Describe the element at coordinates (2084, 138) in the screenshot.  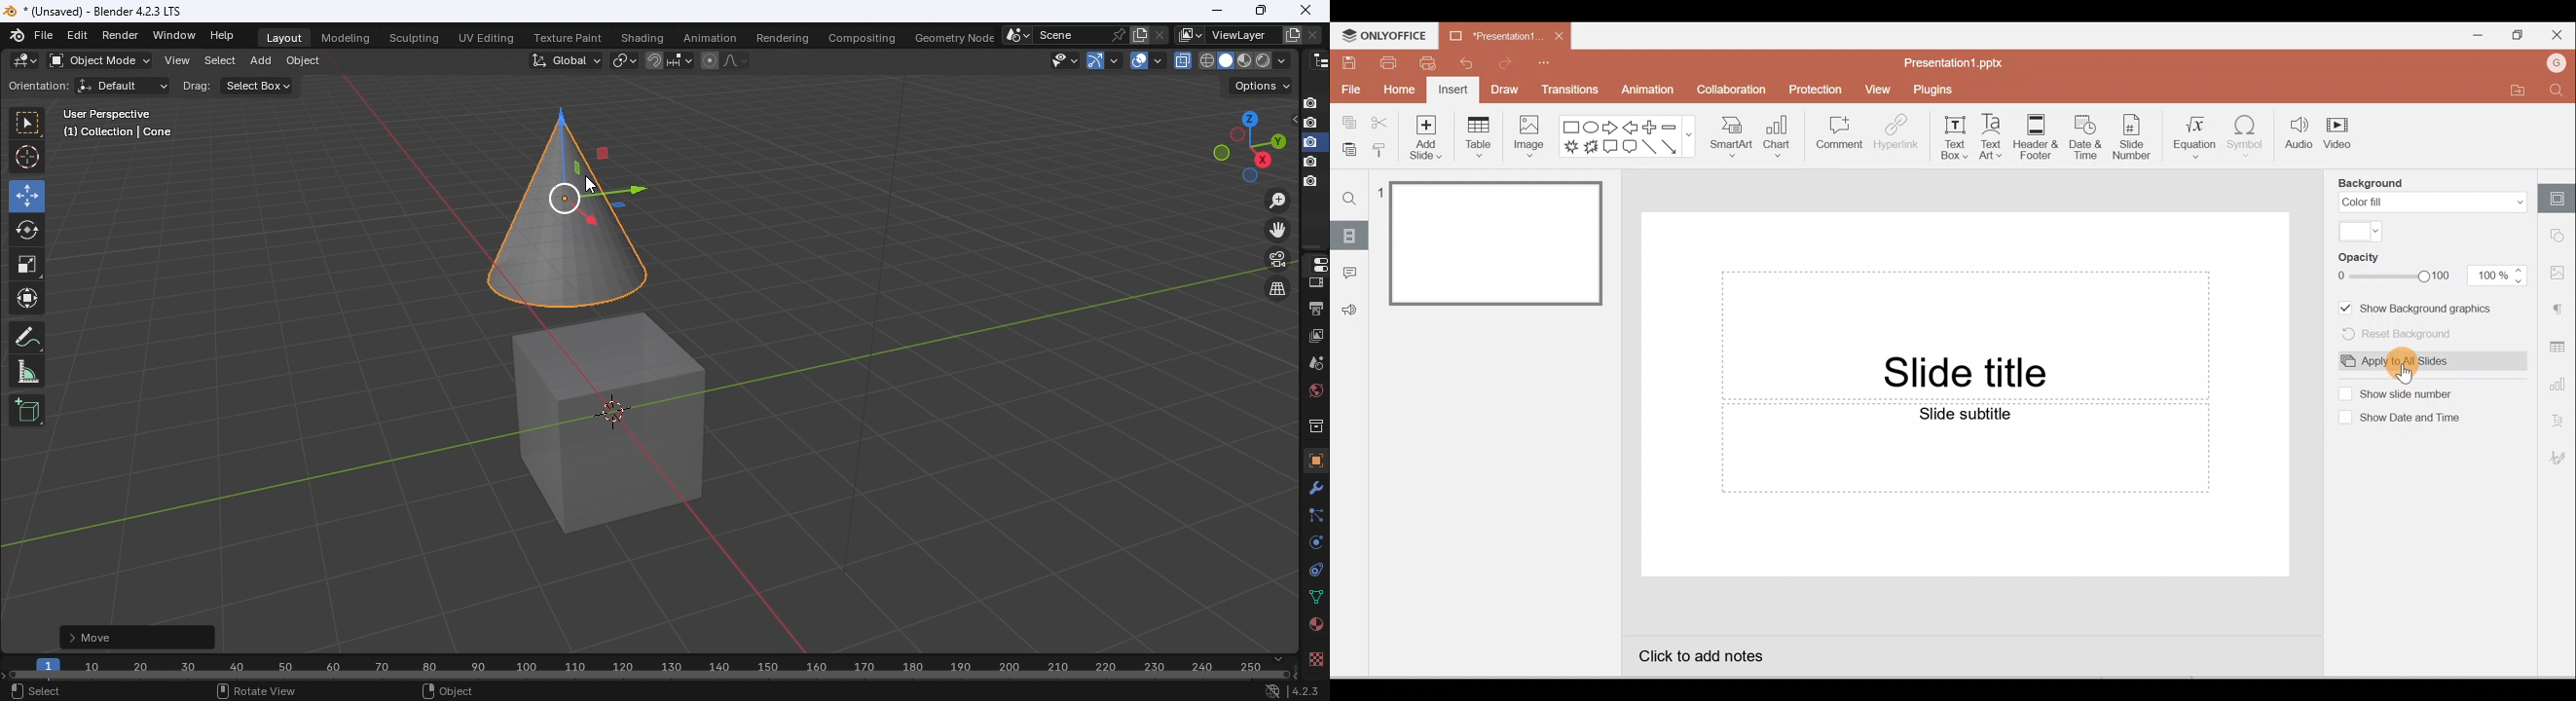
I see `Date & time` at that location.